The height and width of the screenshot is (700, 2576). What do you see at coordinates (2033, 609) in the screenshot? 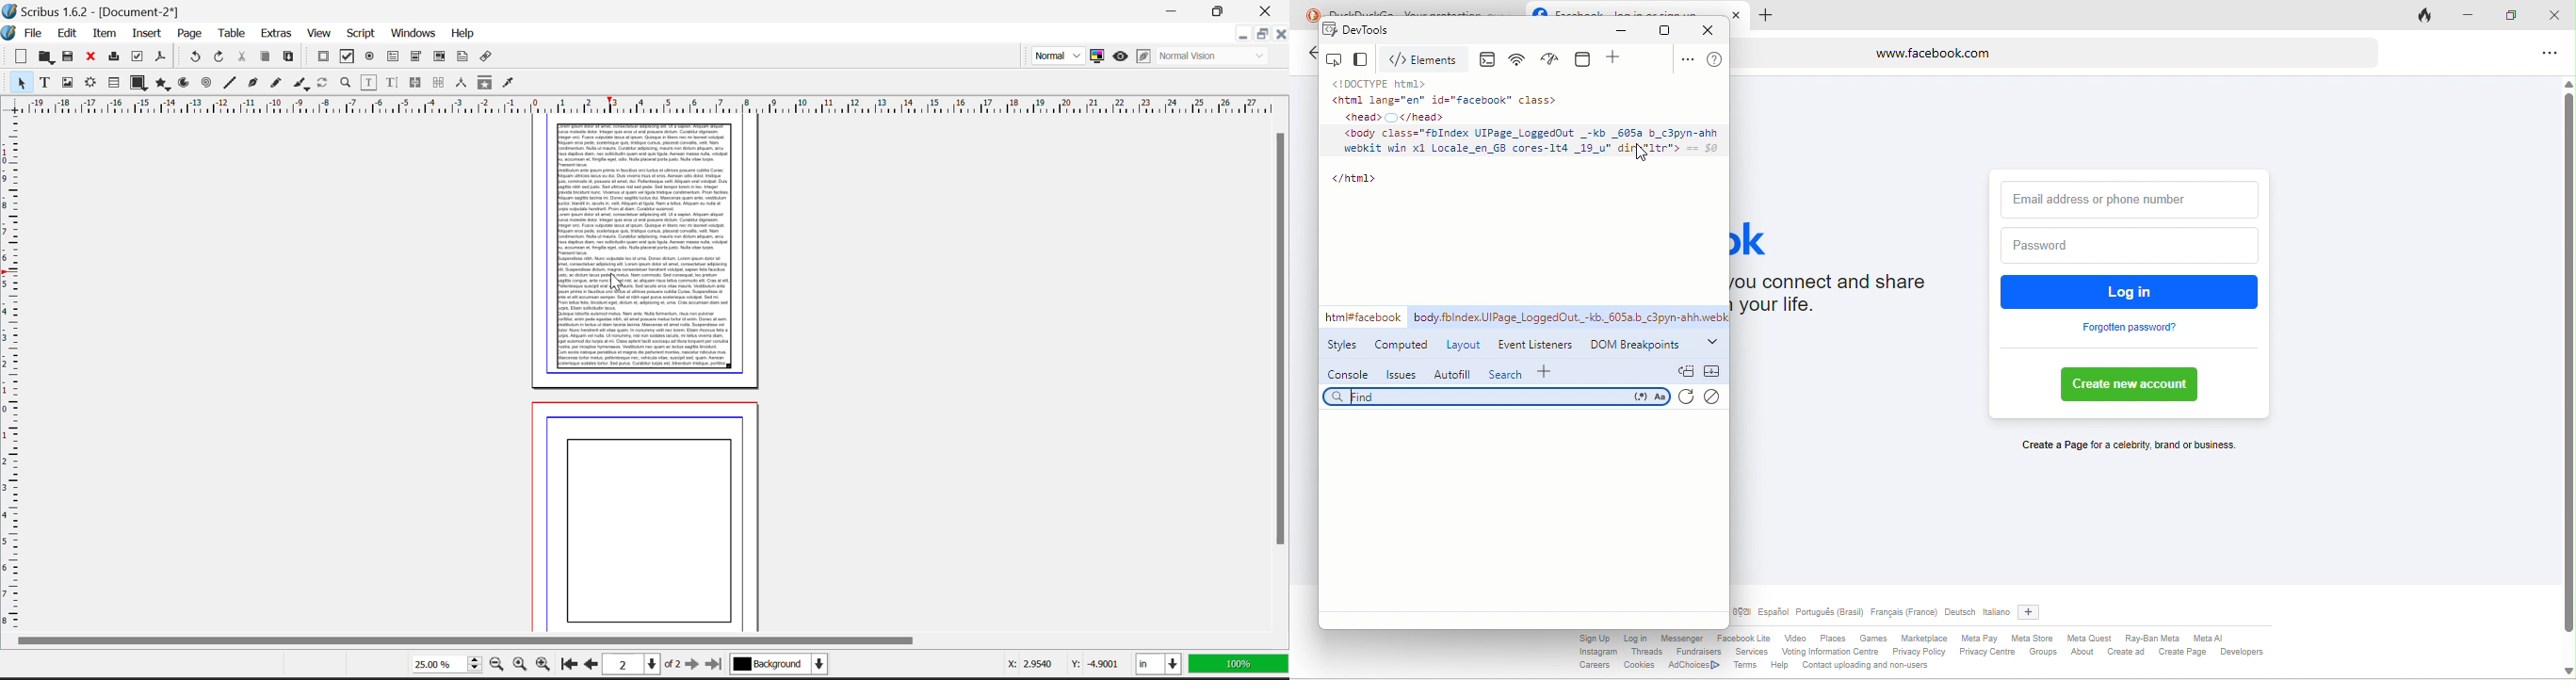
I see `add` at bounding box center [2033, 609].